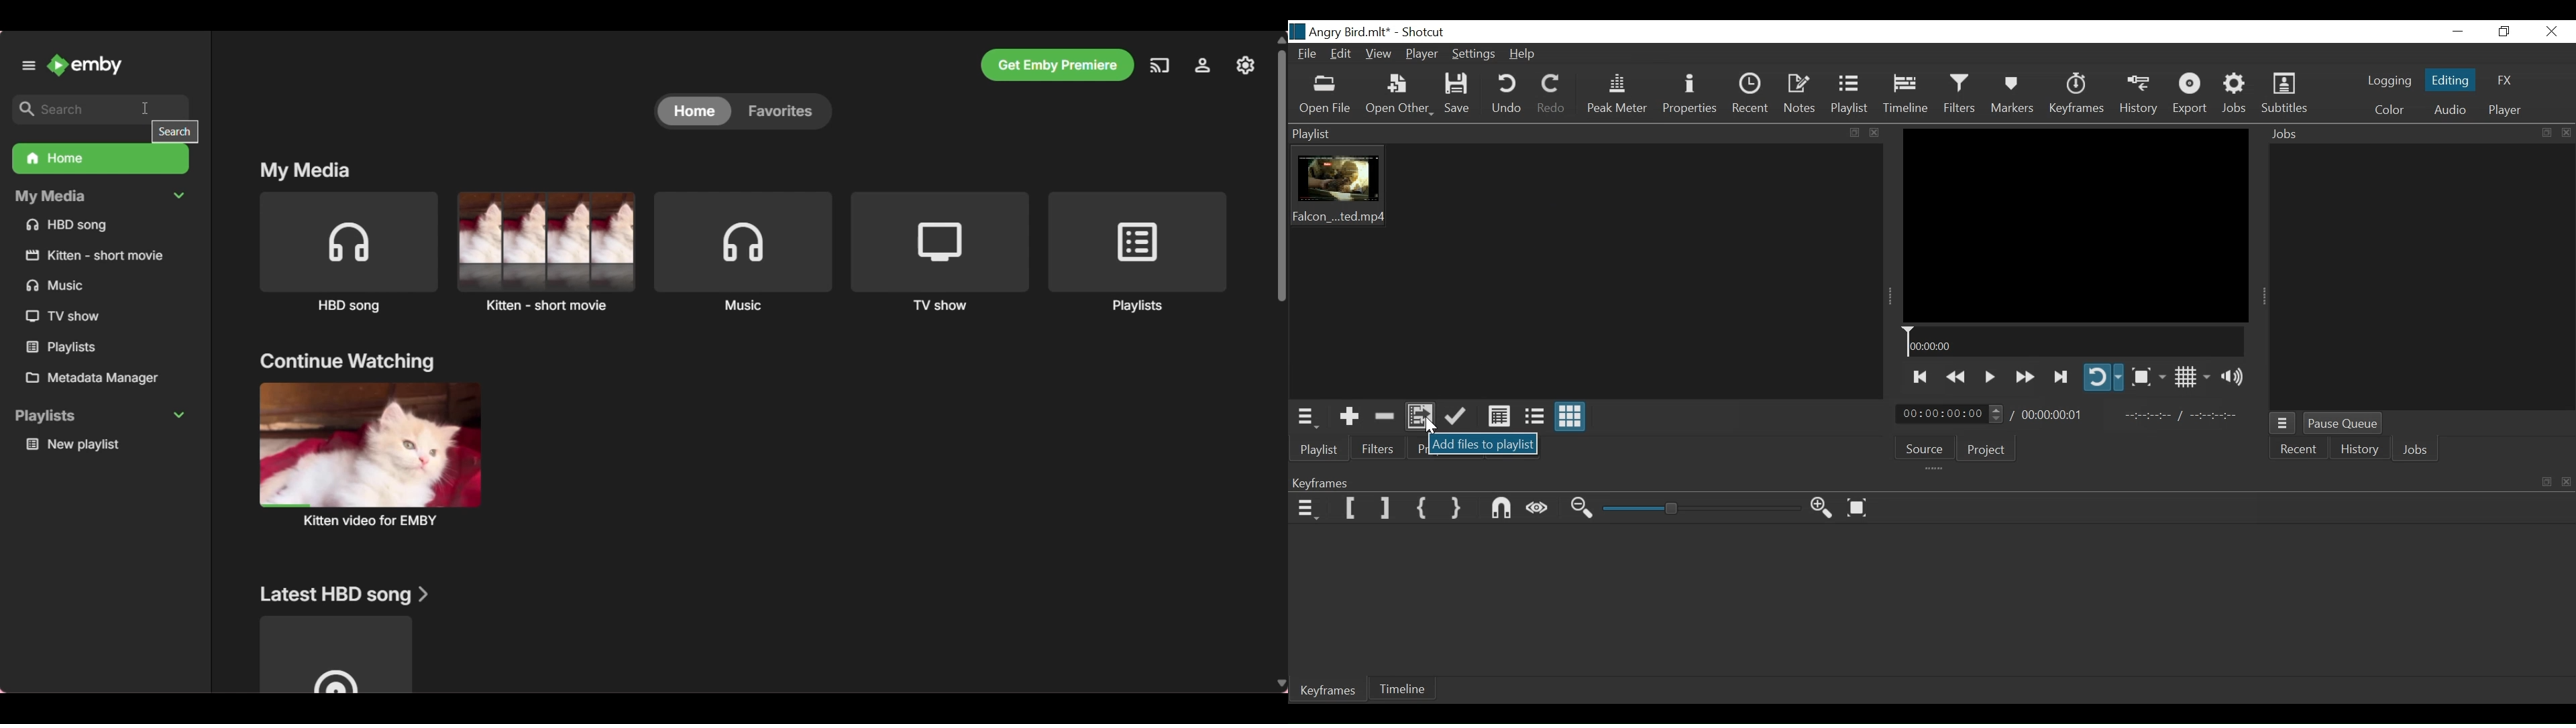  Describe the element at coordinates (1802, 96) in the screenshot. I see `Notes` at that location.